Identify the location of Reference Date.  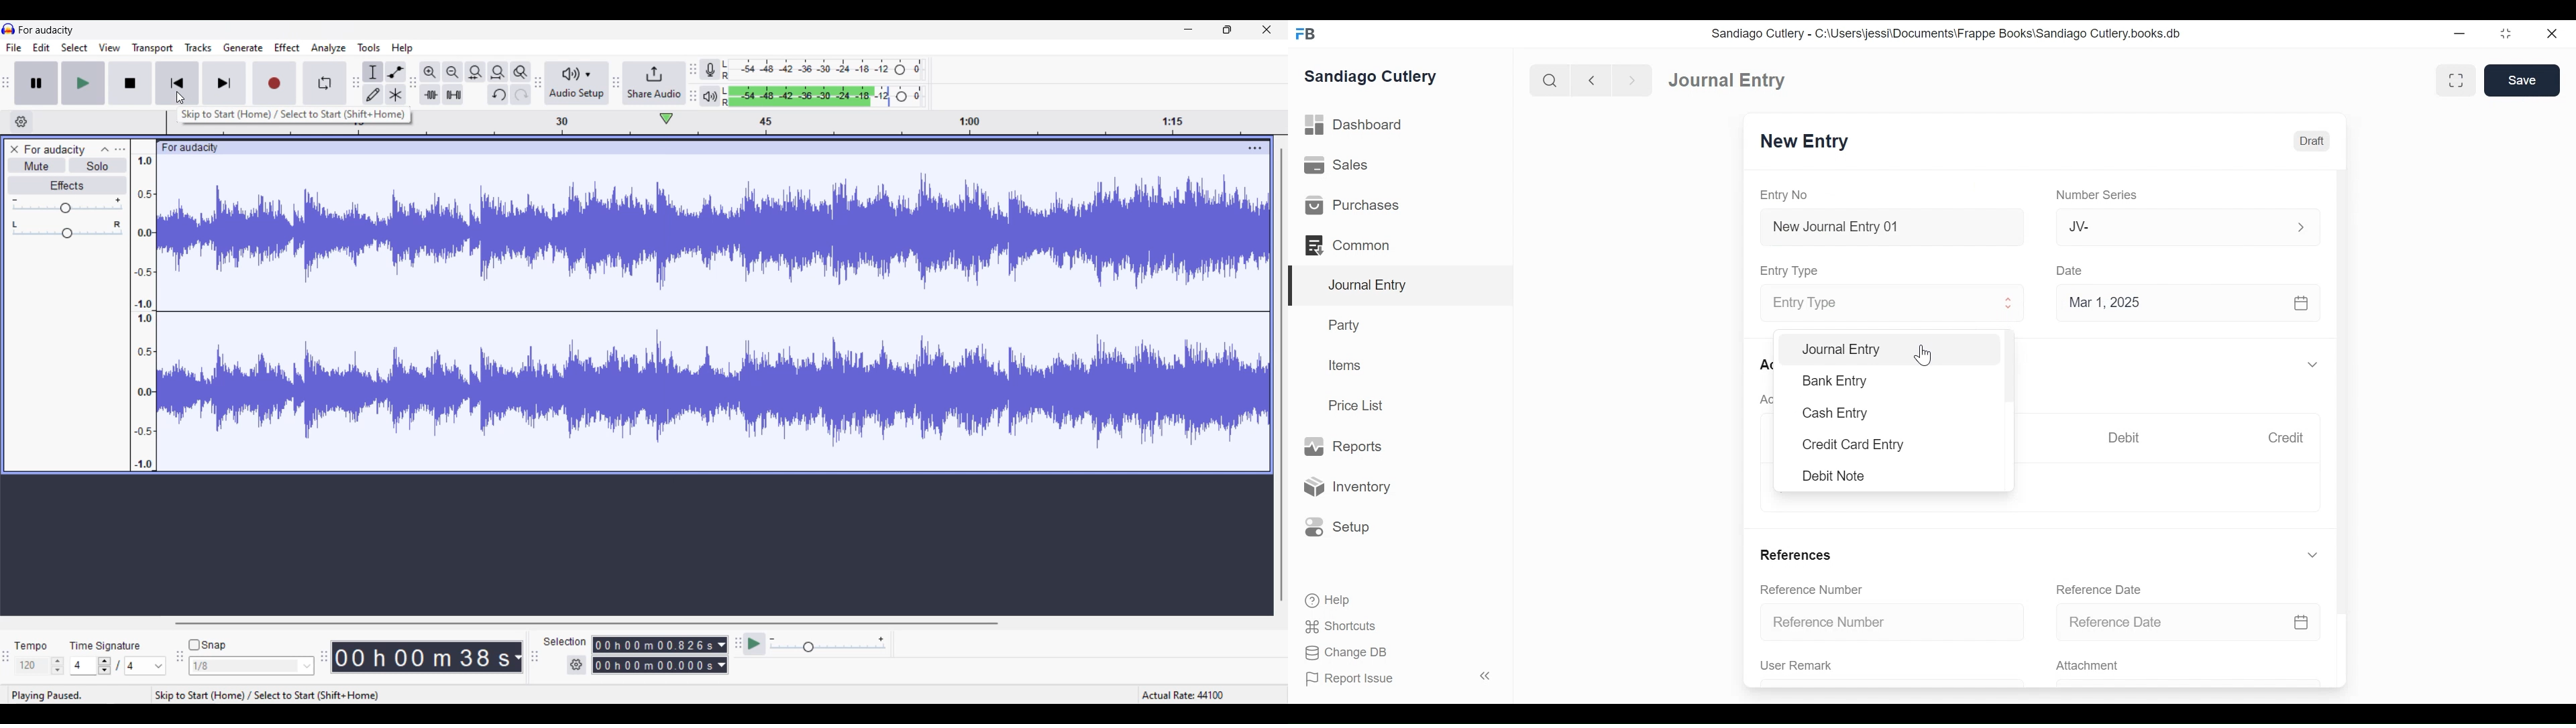
(2188, 621).